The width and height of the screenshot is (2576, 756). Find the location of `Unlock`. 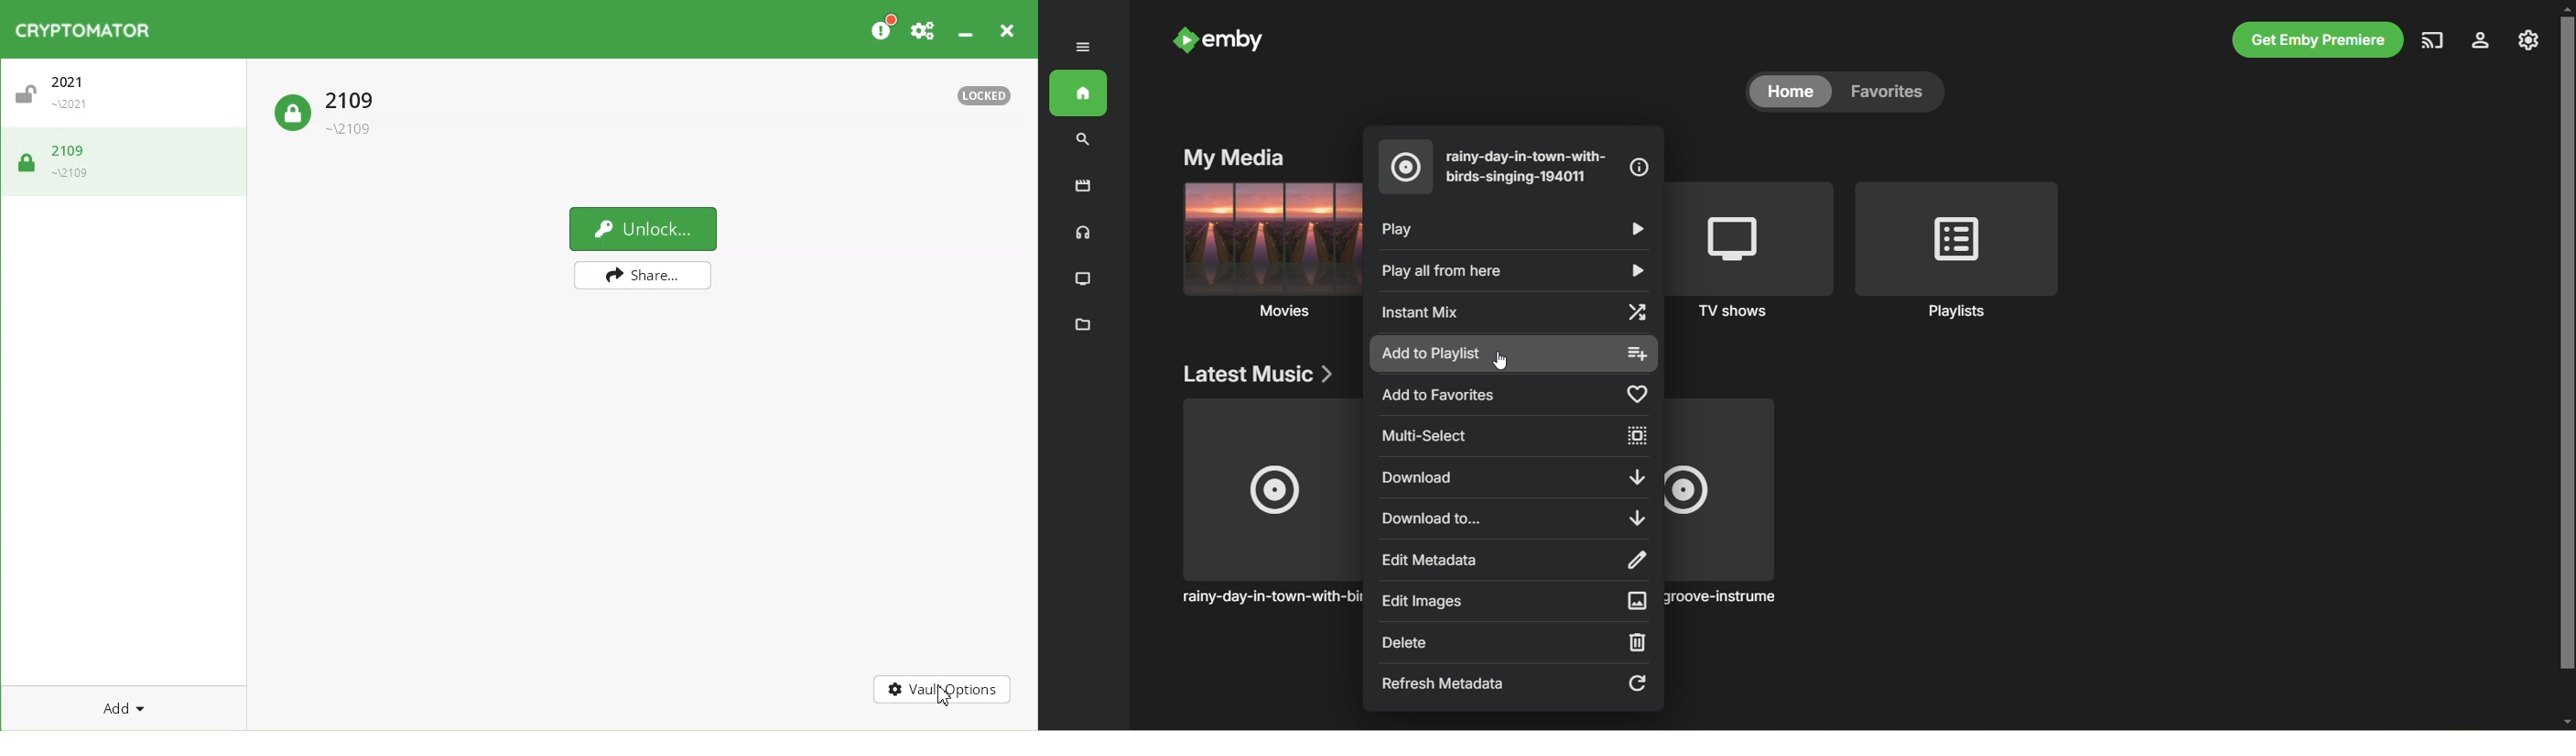

Unlock is located at coordinates (644, 228).